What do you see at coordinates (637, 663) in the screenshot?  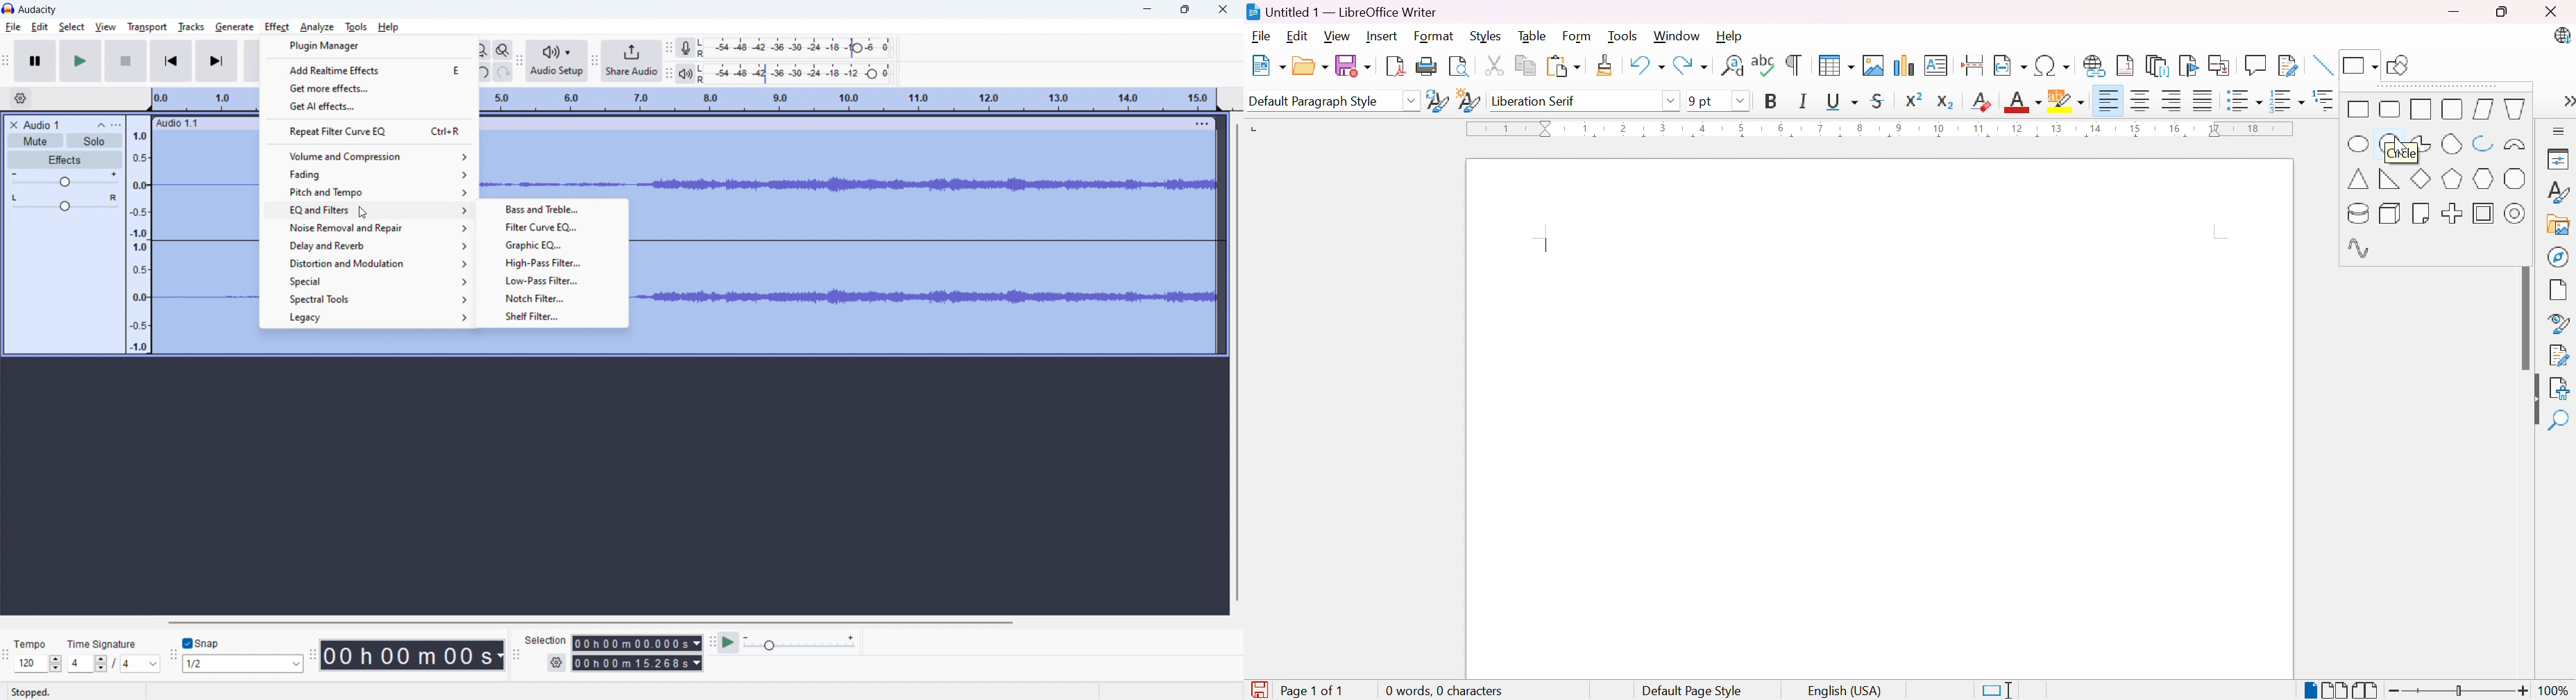 I see `00h00m15.268s(end time)` at bounding box center [637, 663].